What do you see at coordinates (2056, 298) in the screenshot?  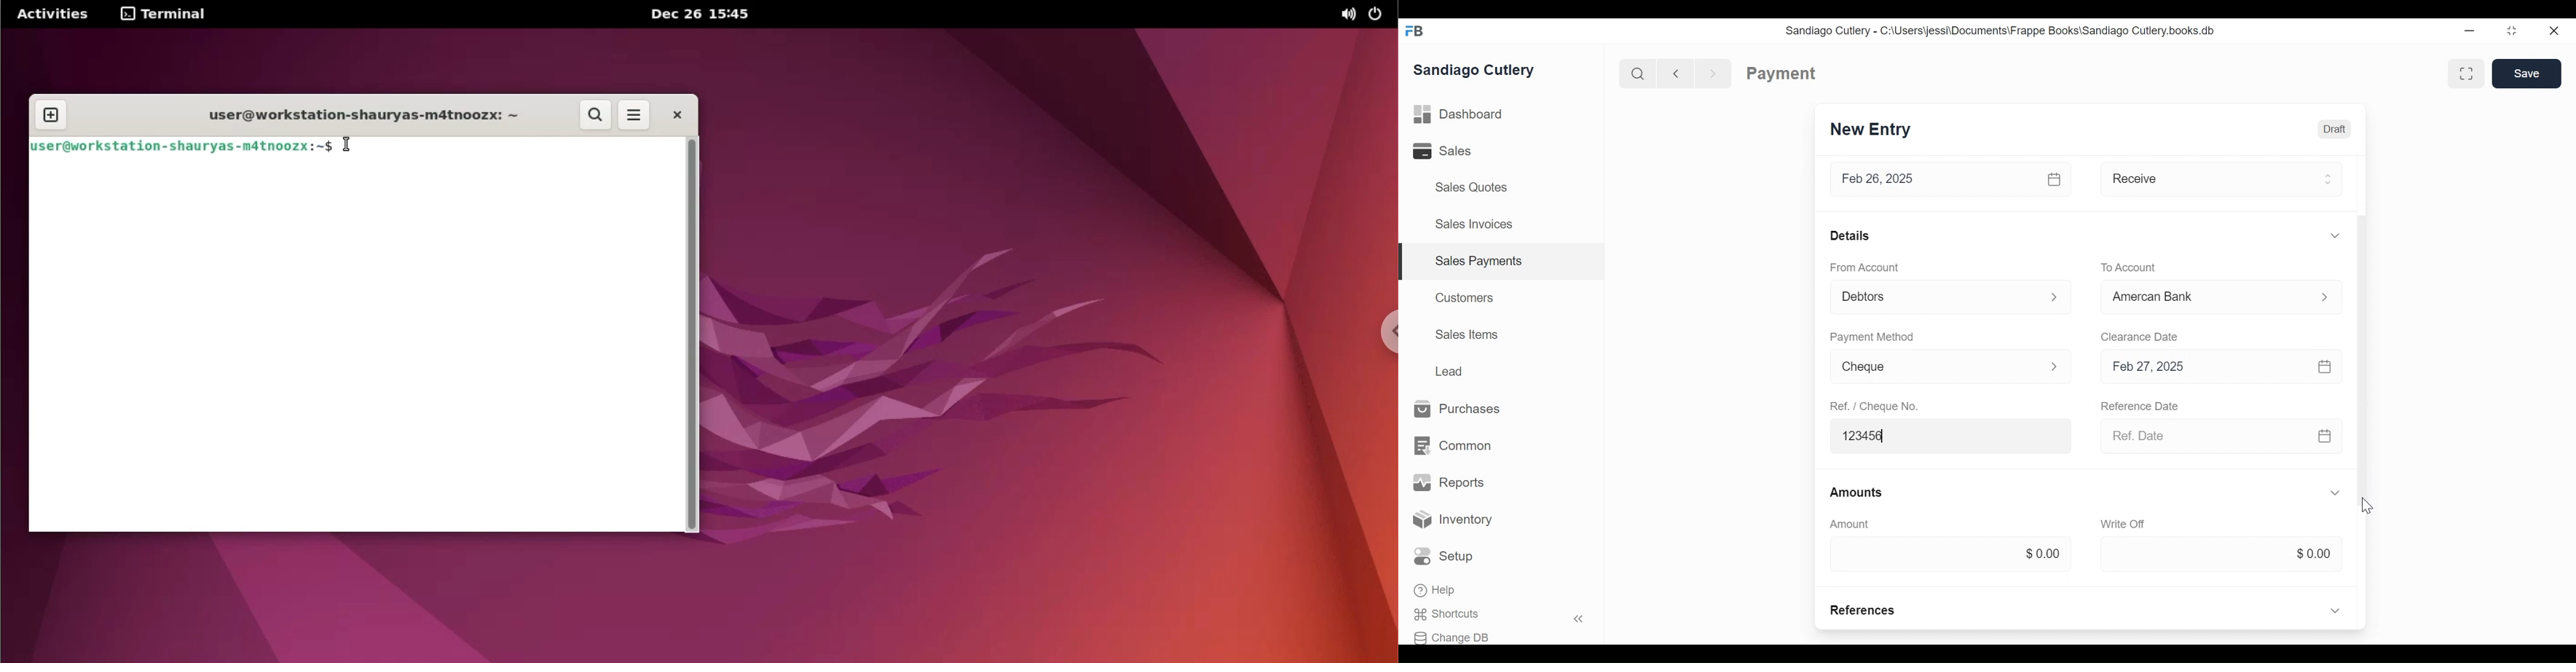 I see `Expand` at bounding box center [2056, 298].